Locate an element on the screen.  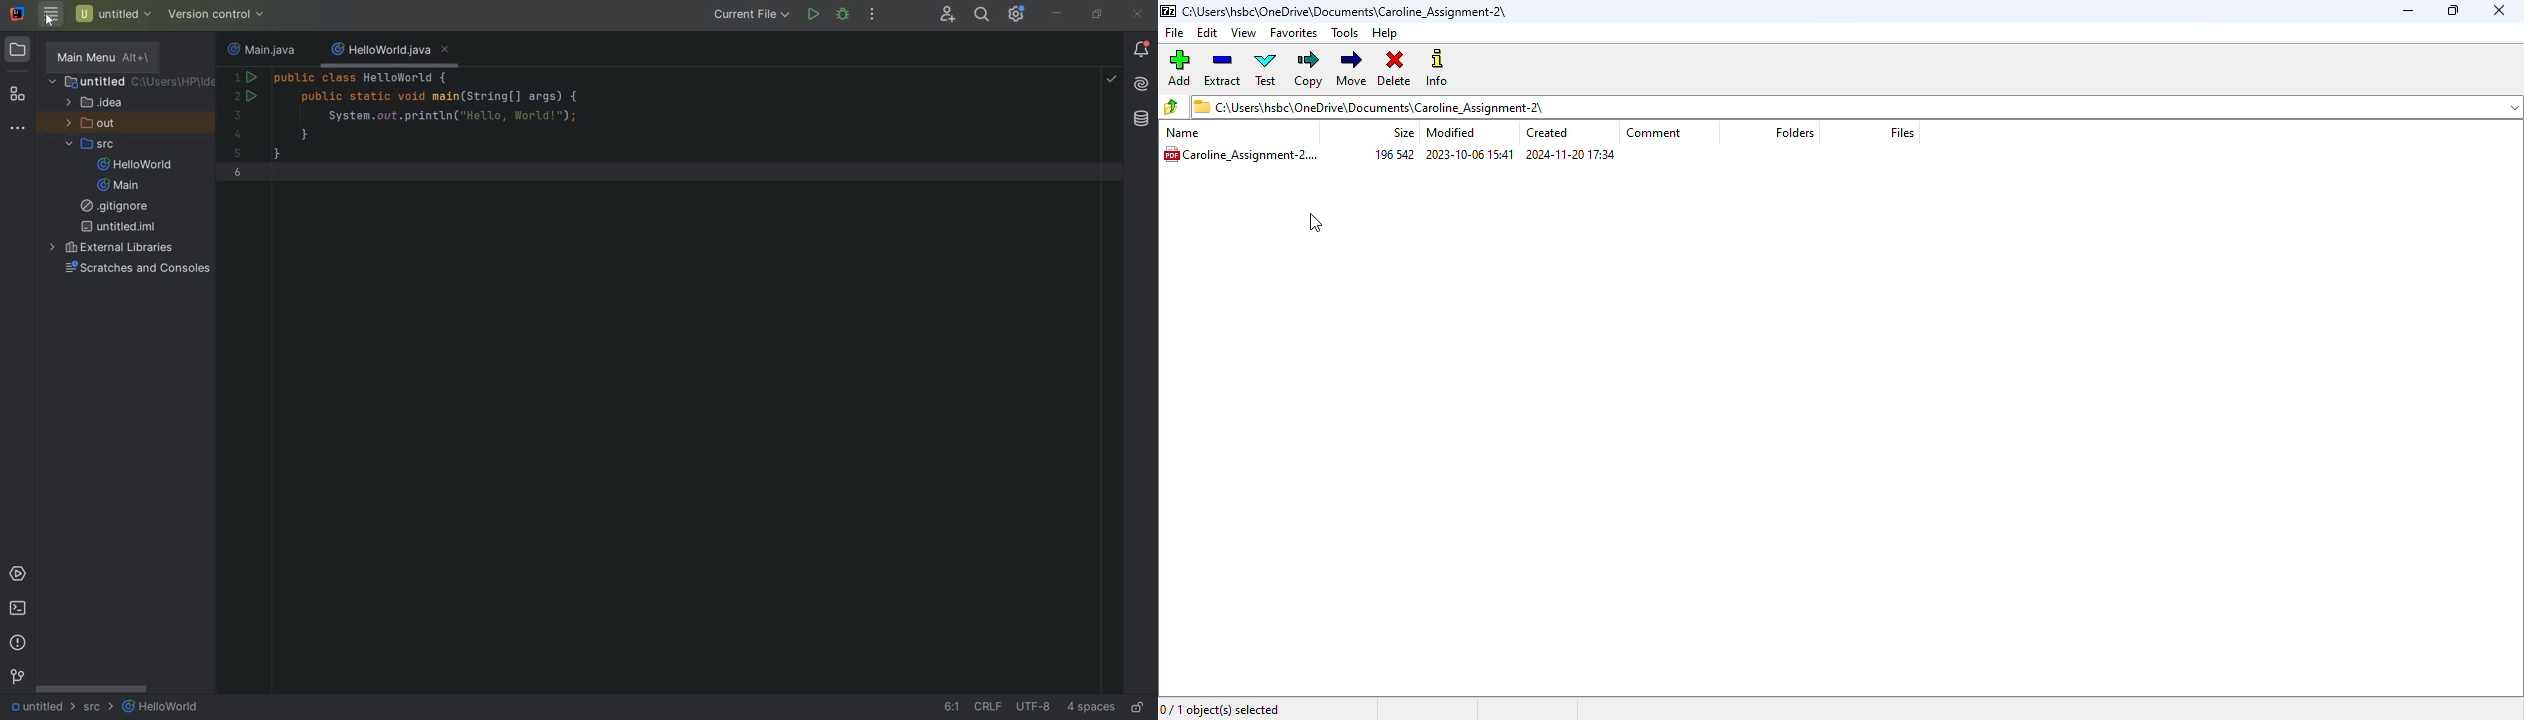
maximize is located at coordinates (2454, 10).